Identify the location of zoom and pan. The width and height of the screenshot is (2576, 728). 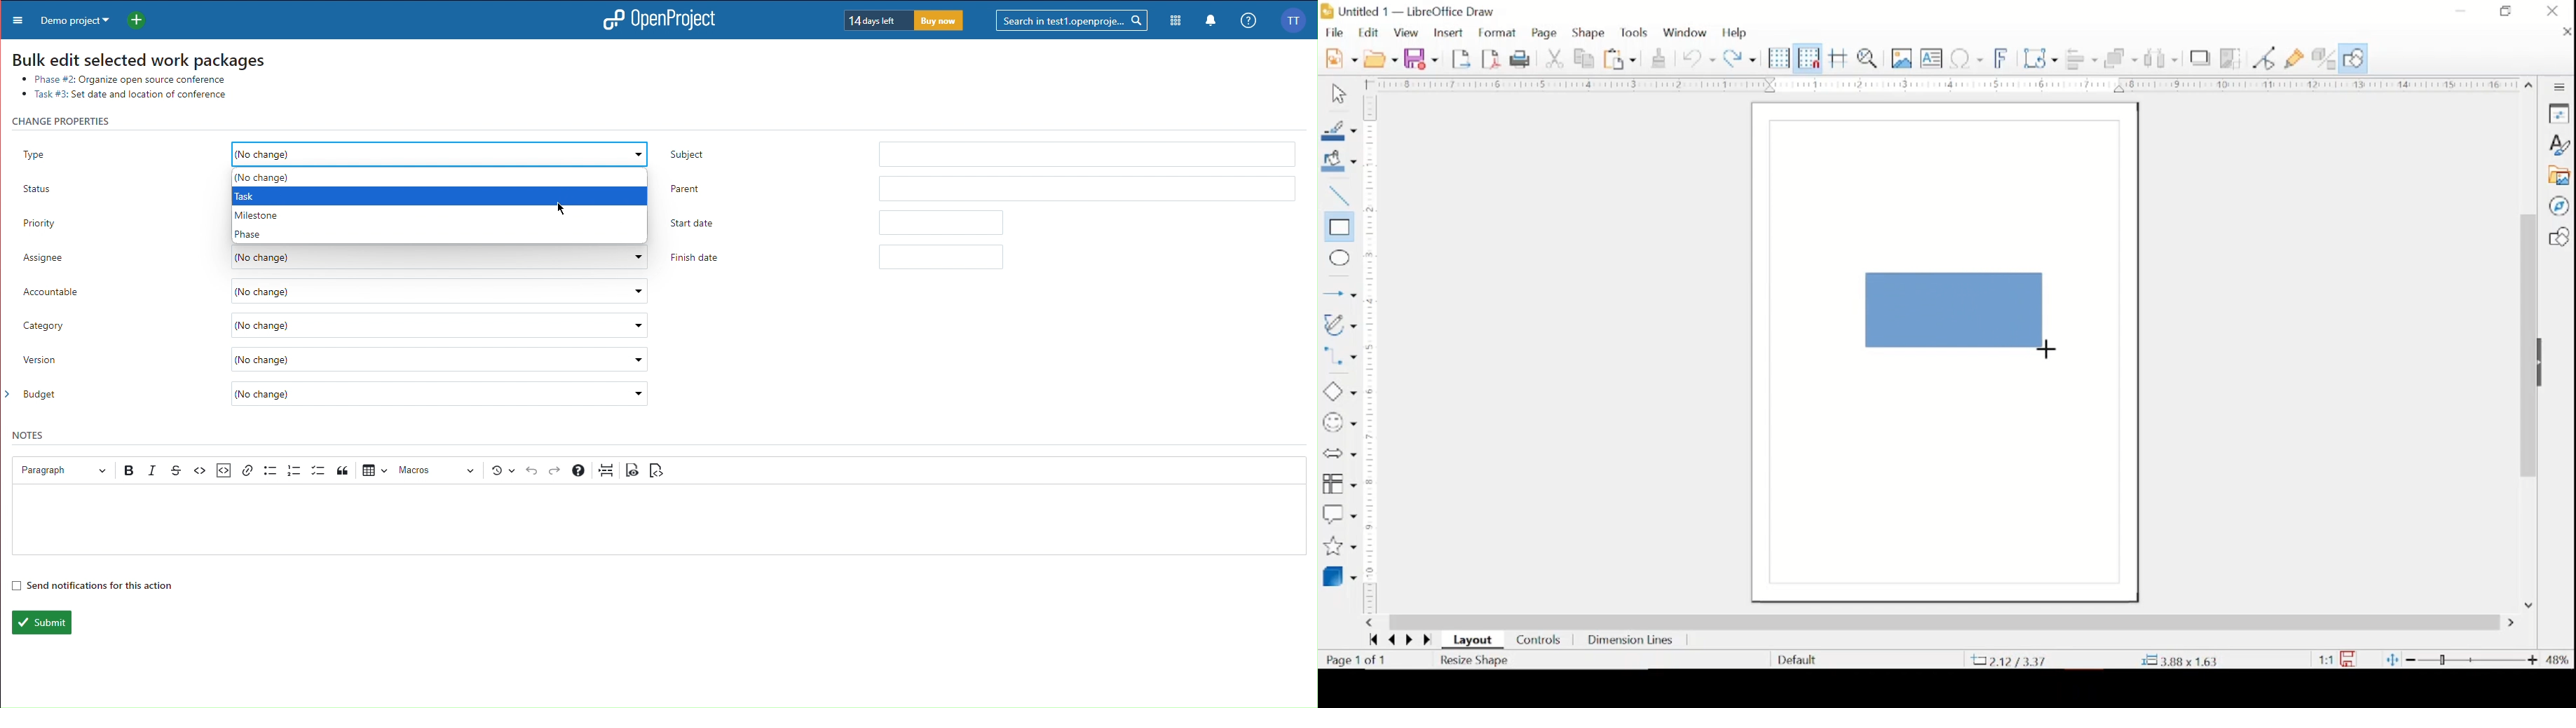
(1870, 58).